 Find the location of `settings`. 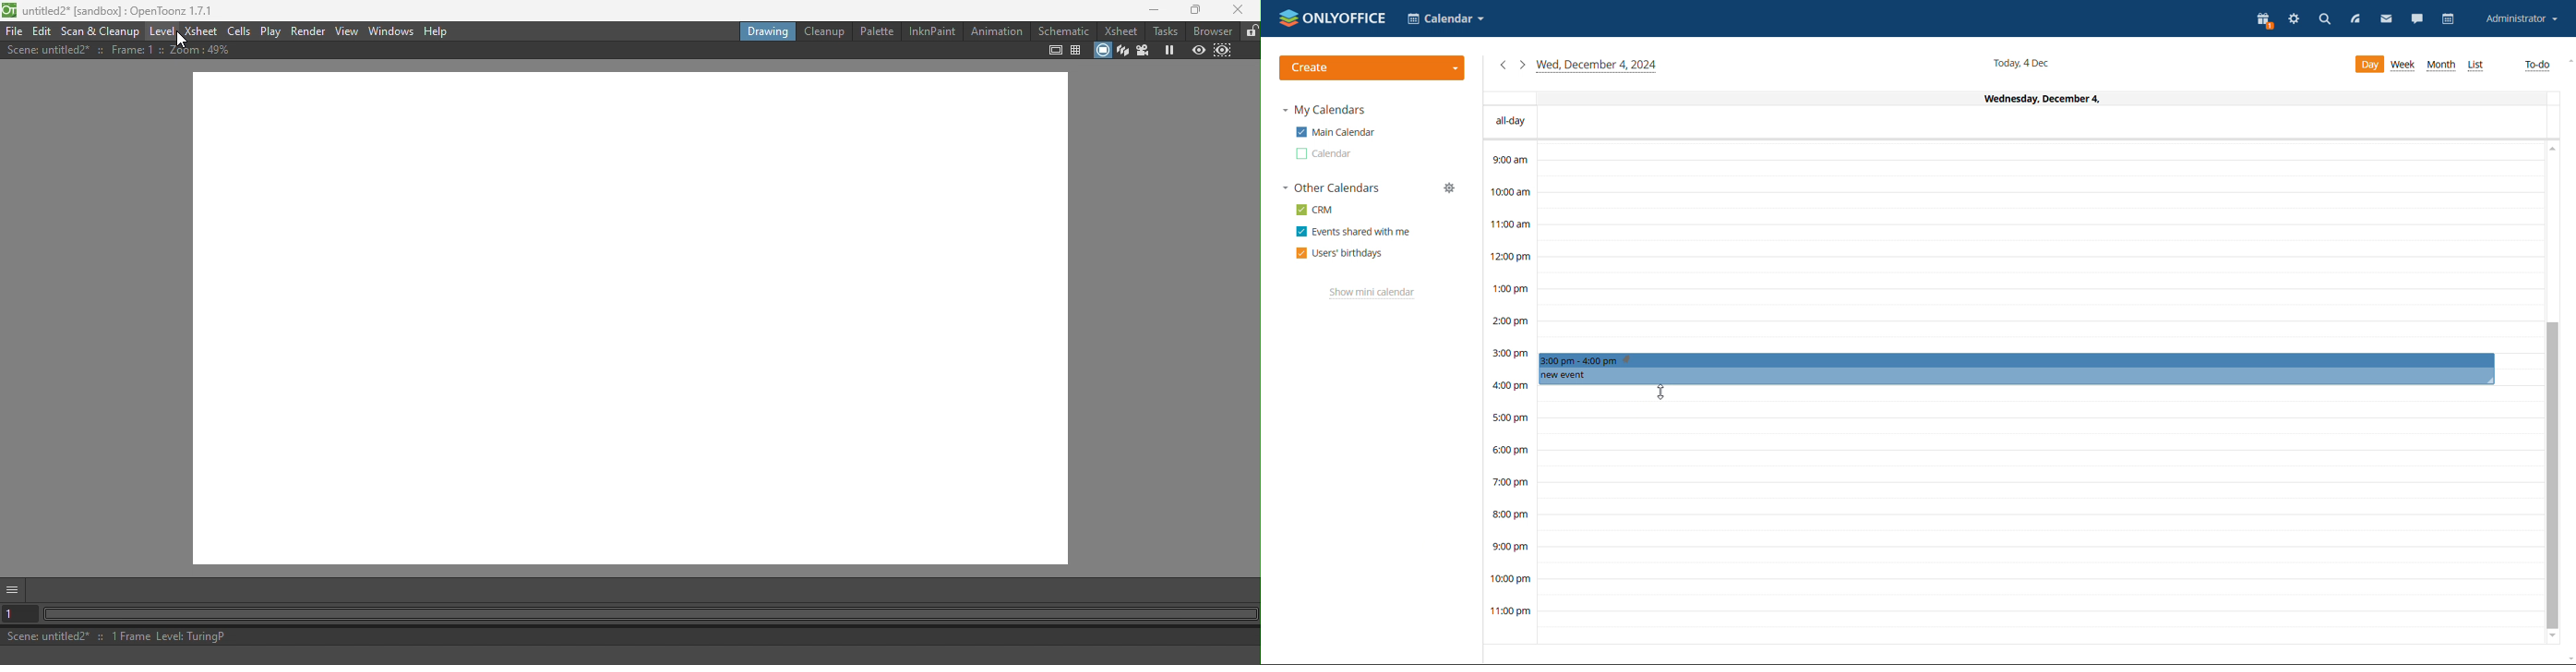

settings is located at coordinates (2294, 21).